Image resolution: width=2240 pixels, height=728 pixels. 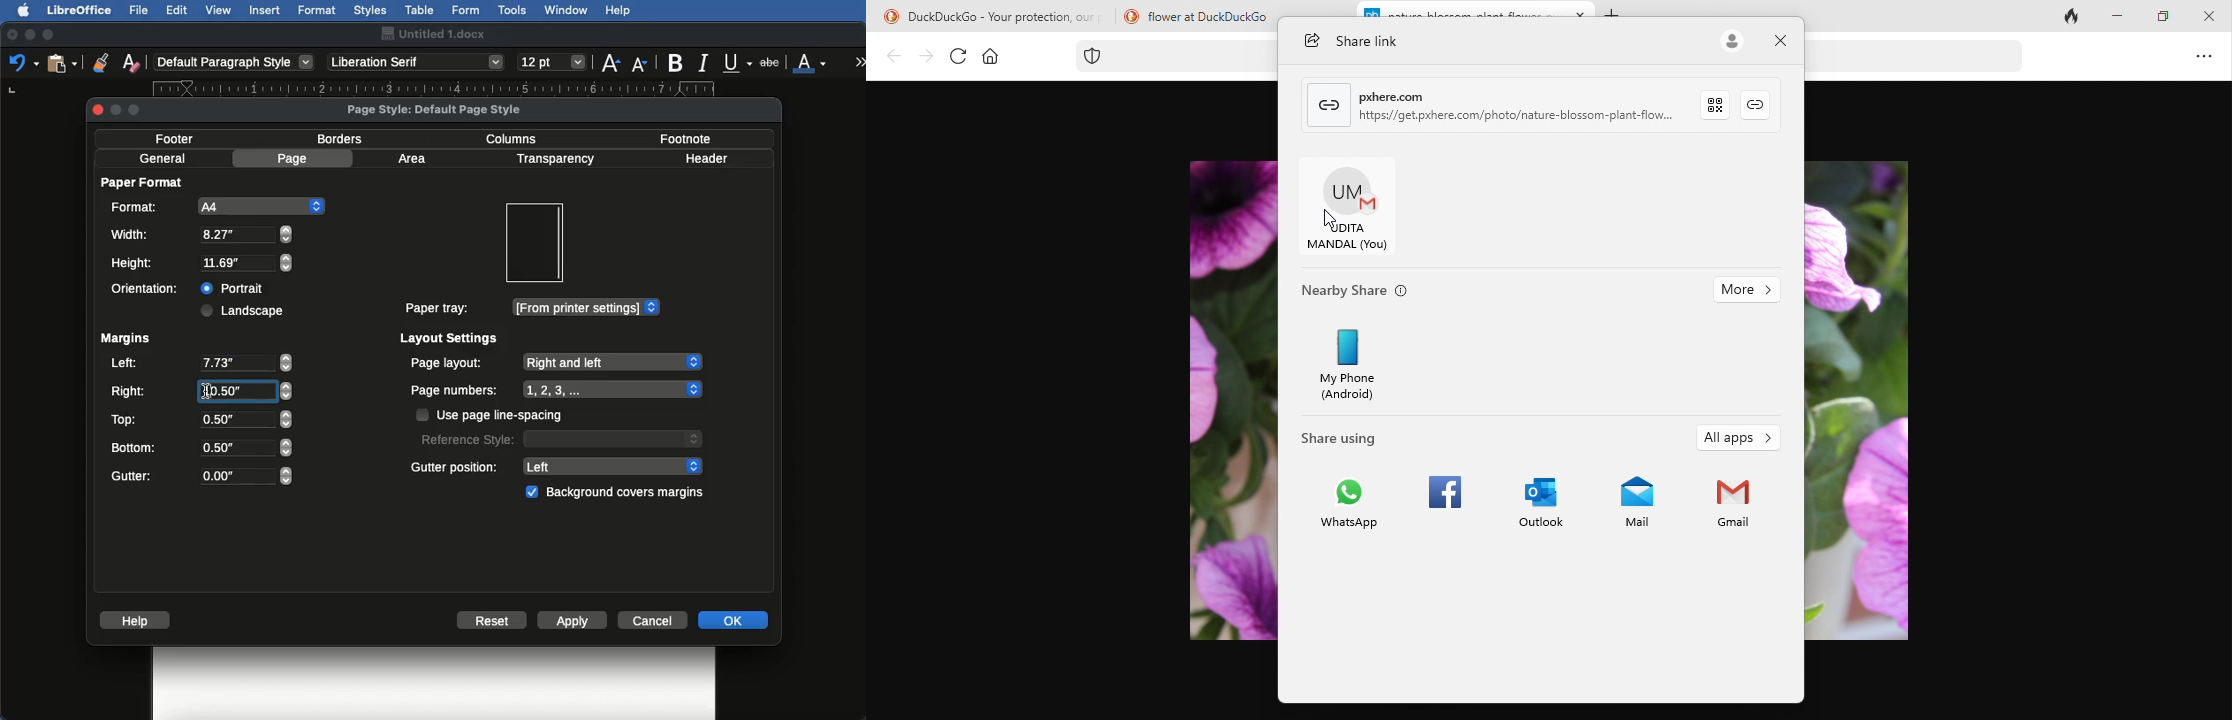 What do you see at coordinates (1355, 210) in the screenshot?
I see `udita mandal` at bounding box center [1355, 210].